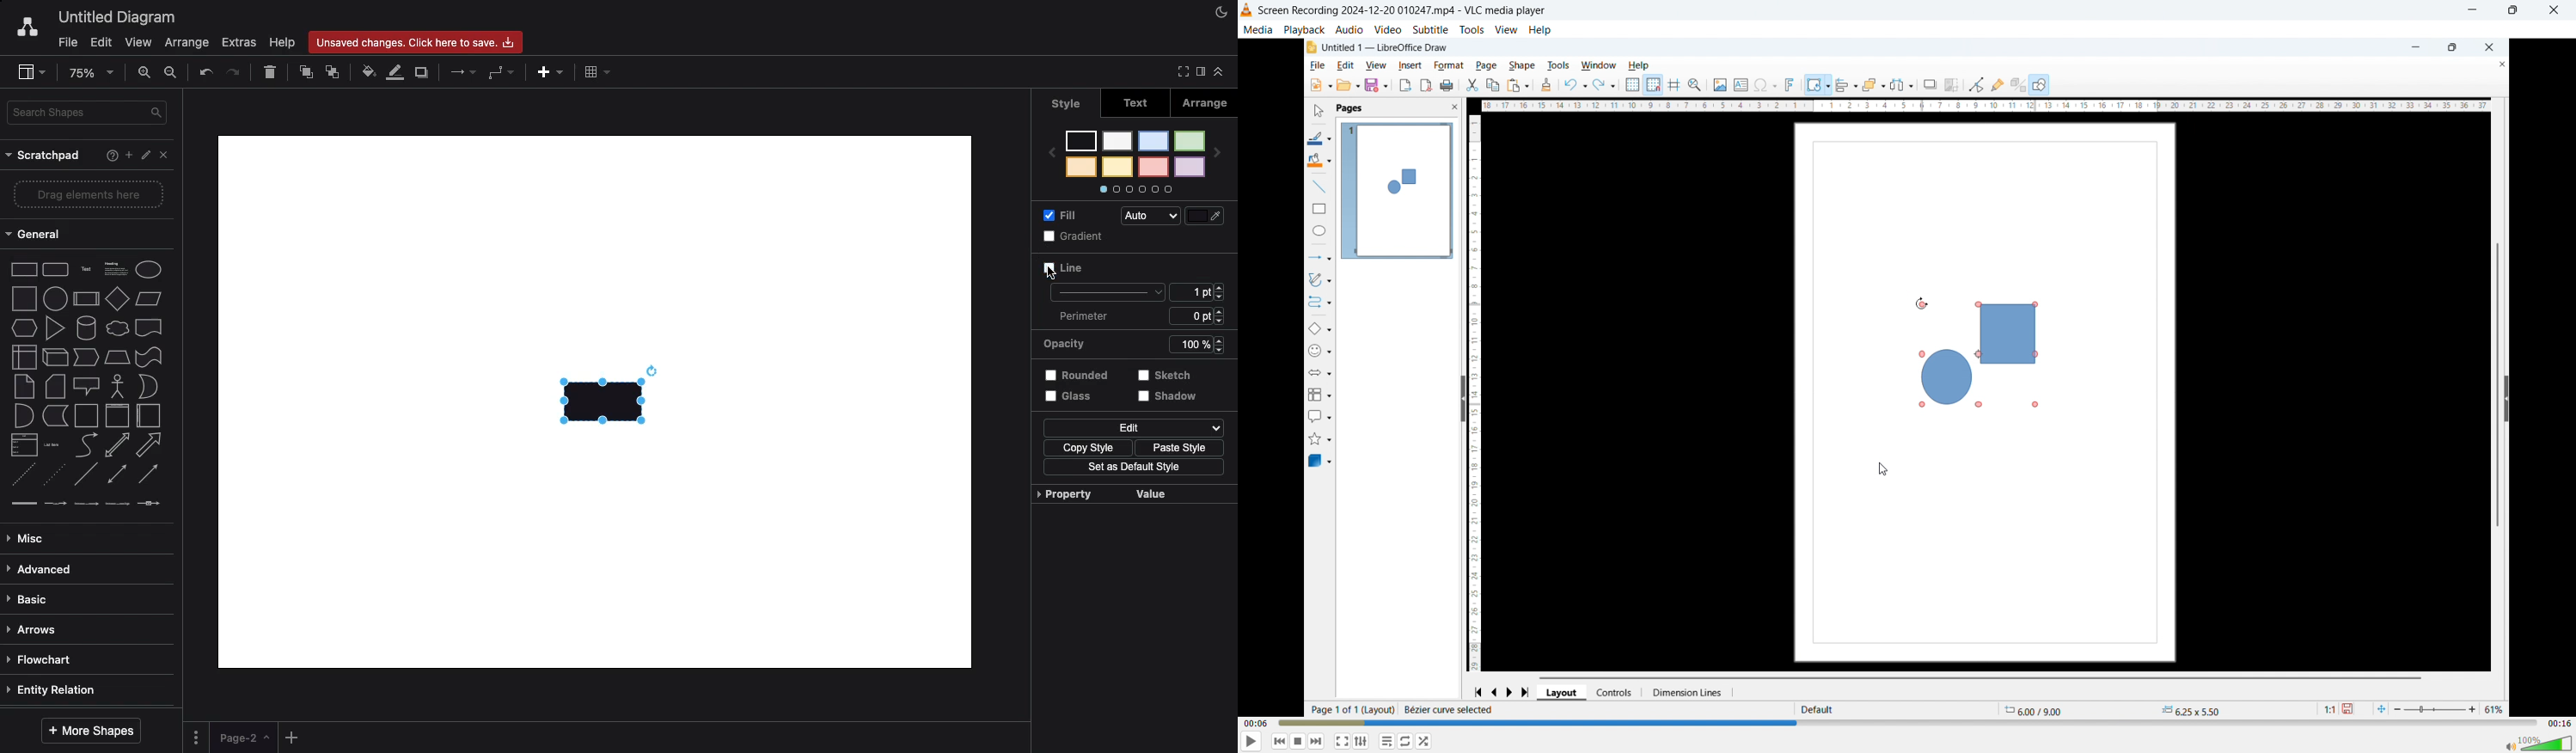 This screenshot has height=756, width=2576. I want to click on callout, so click(88, 385).